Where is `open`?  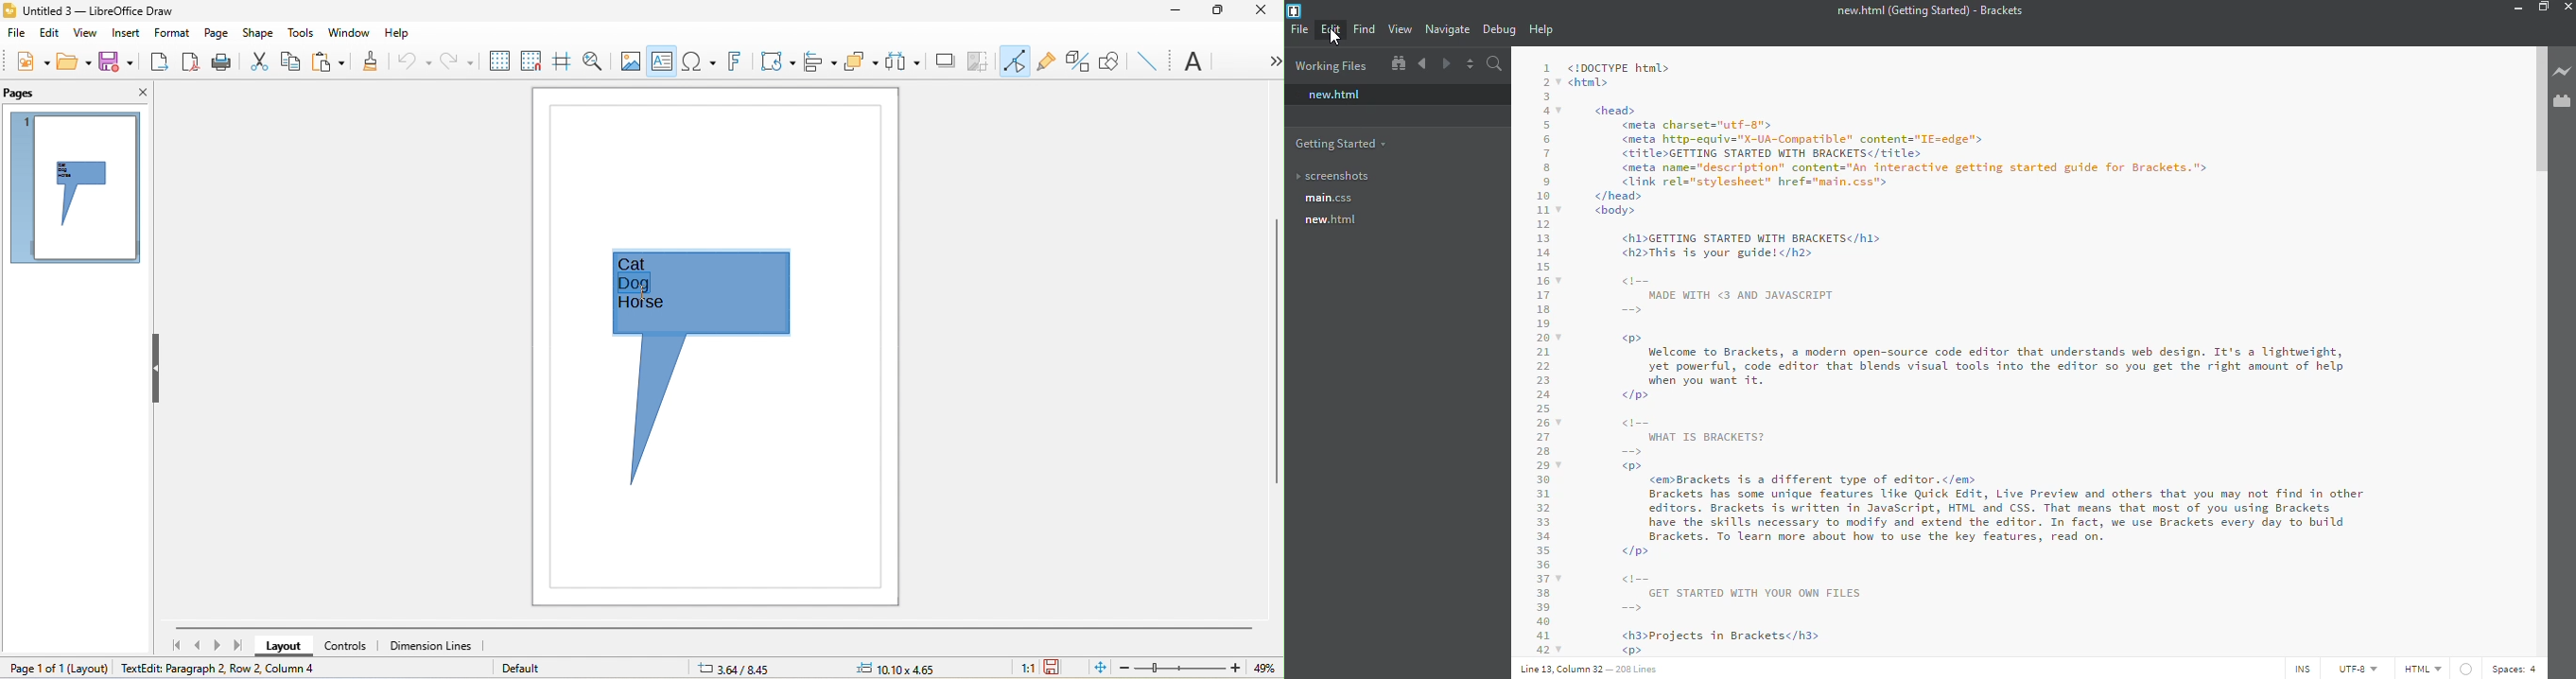
open is located at coordinates (74, 61).